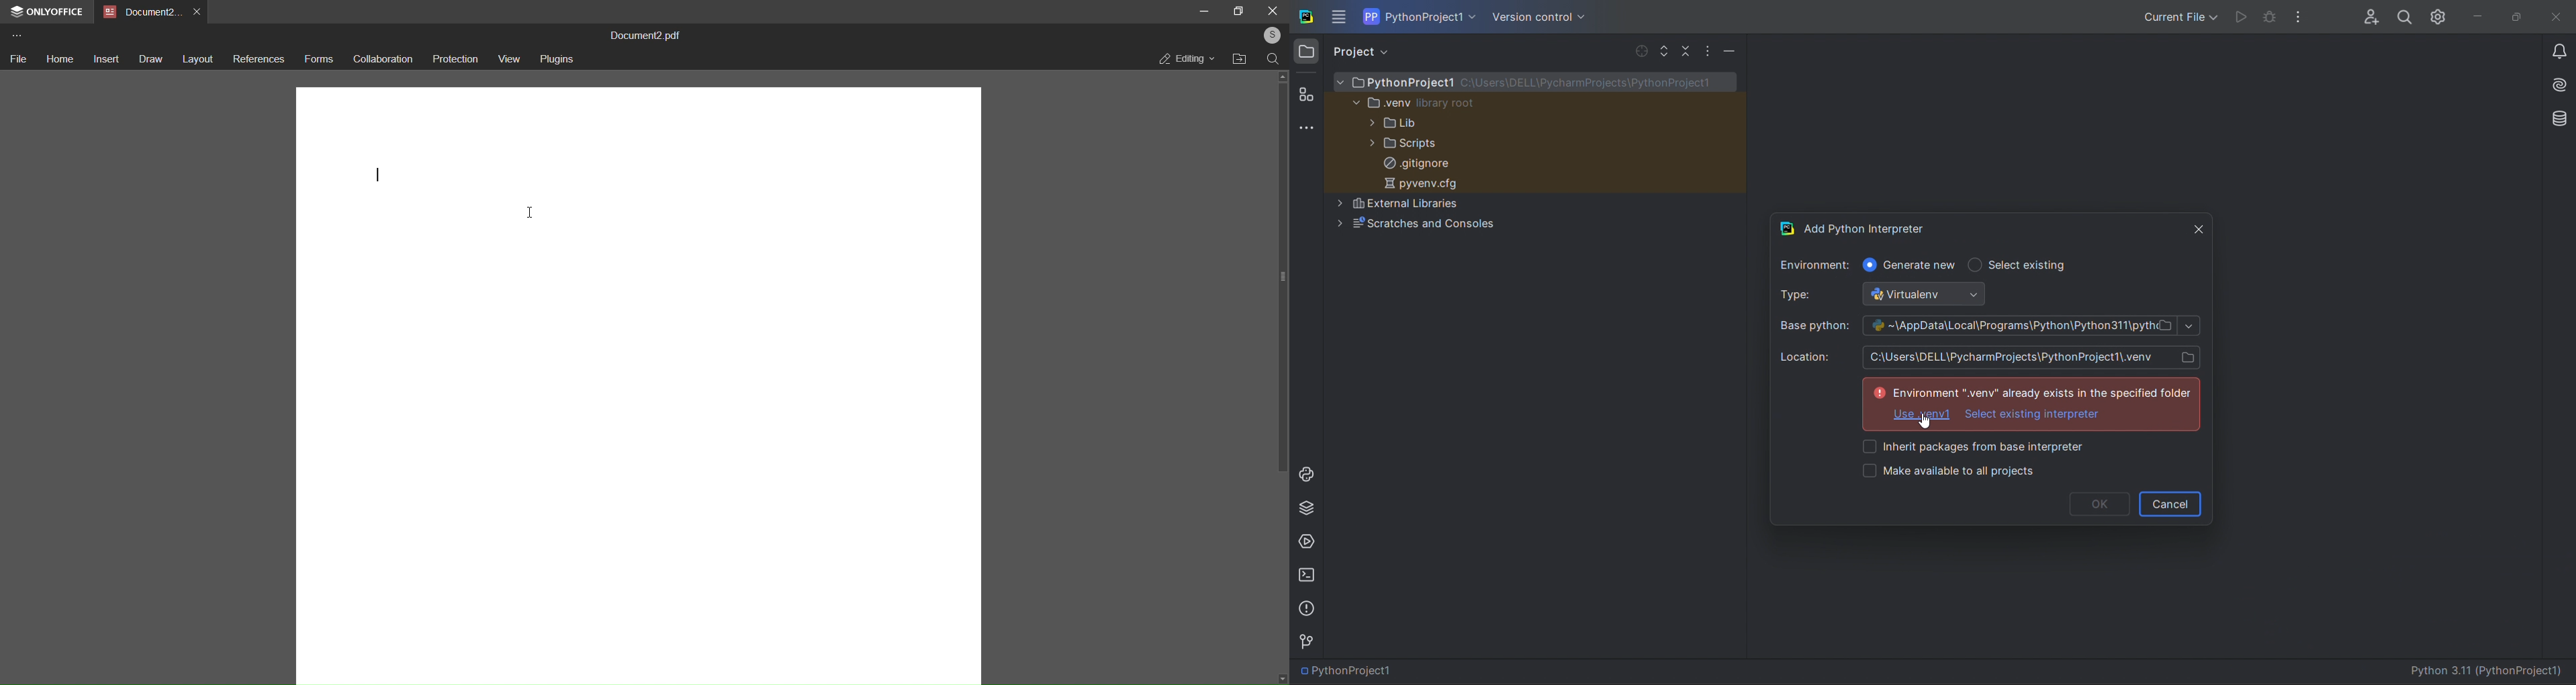  What do you see at coordinates (16, 35) in the screenshot?
I see `more` at bounding box center [16, 35].